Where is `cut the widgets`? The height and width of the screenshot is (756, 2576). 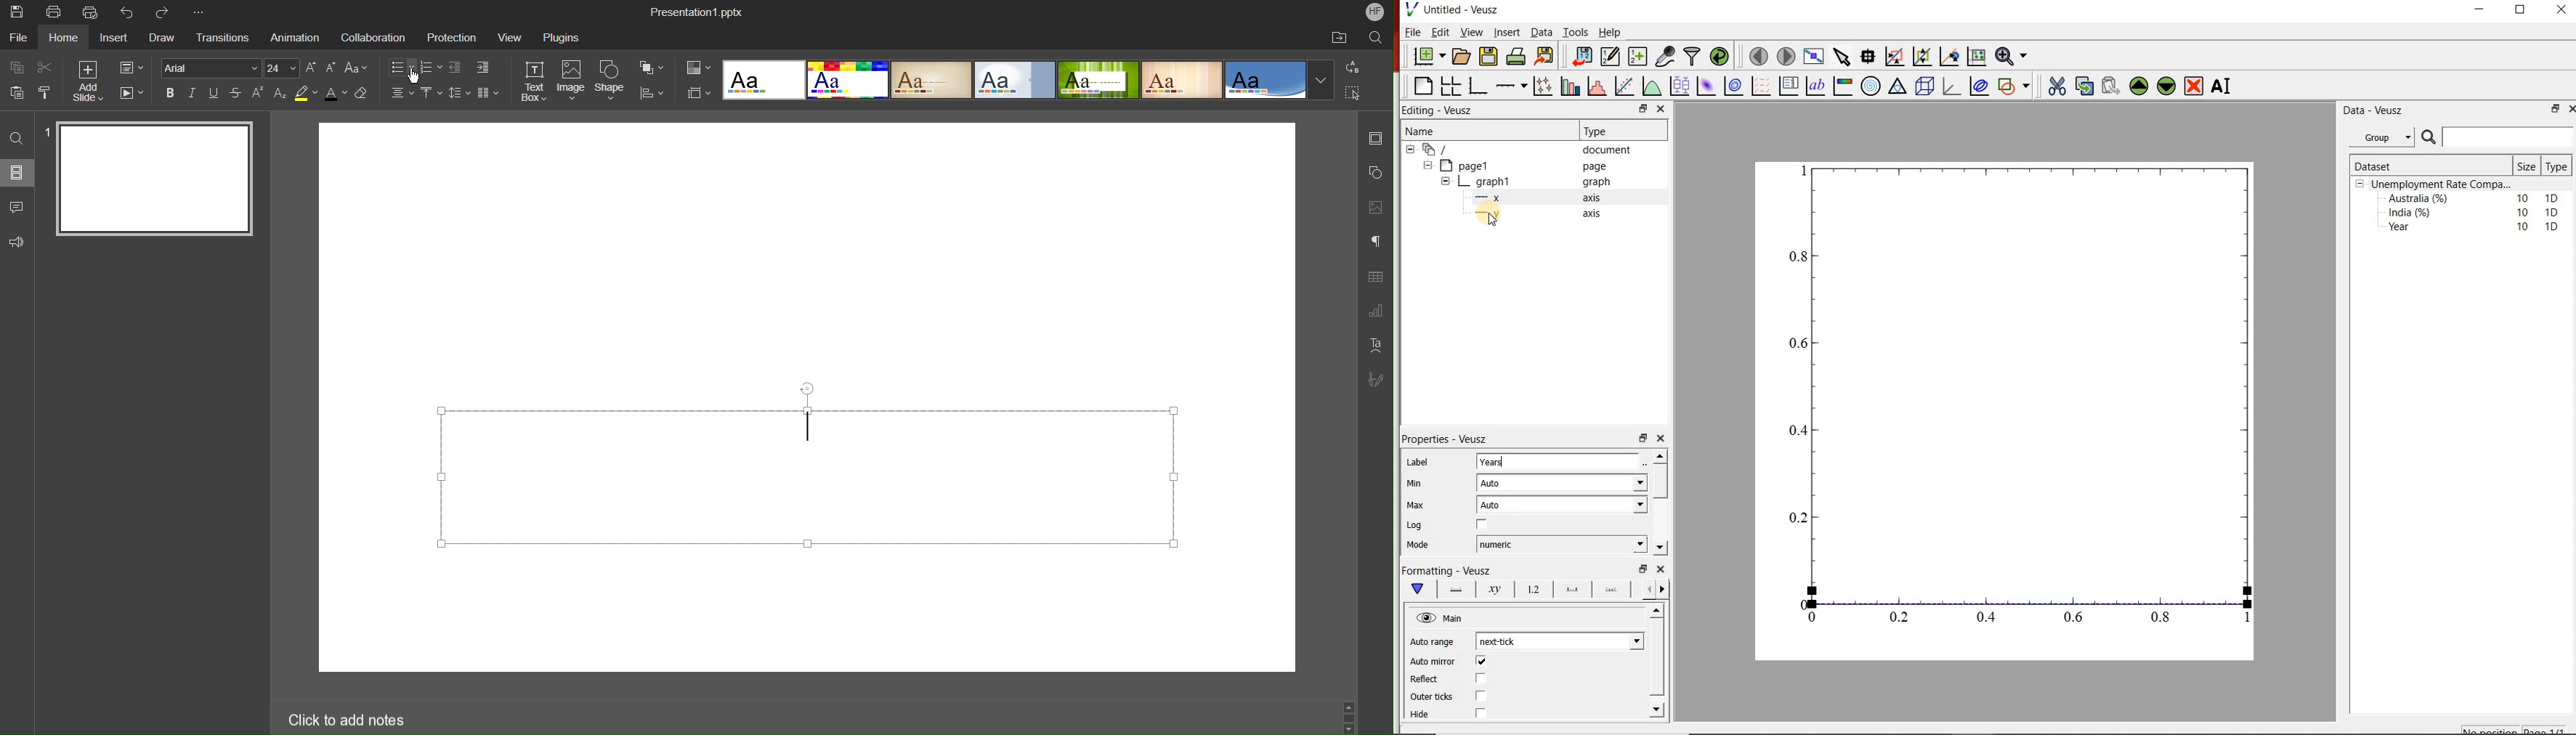
cut the widgets is located at coordinates (2057, 86).